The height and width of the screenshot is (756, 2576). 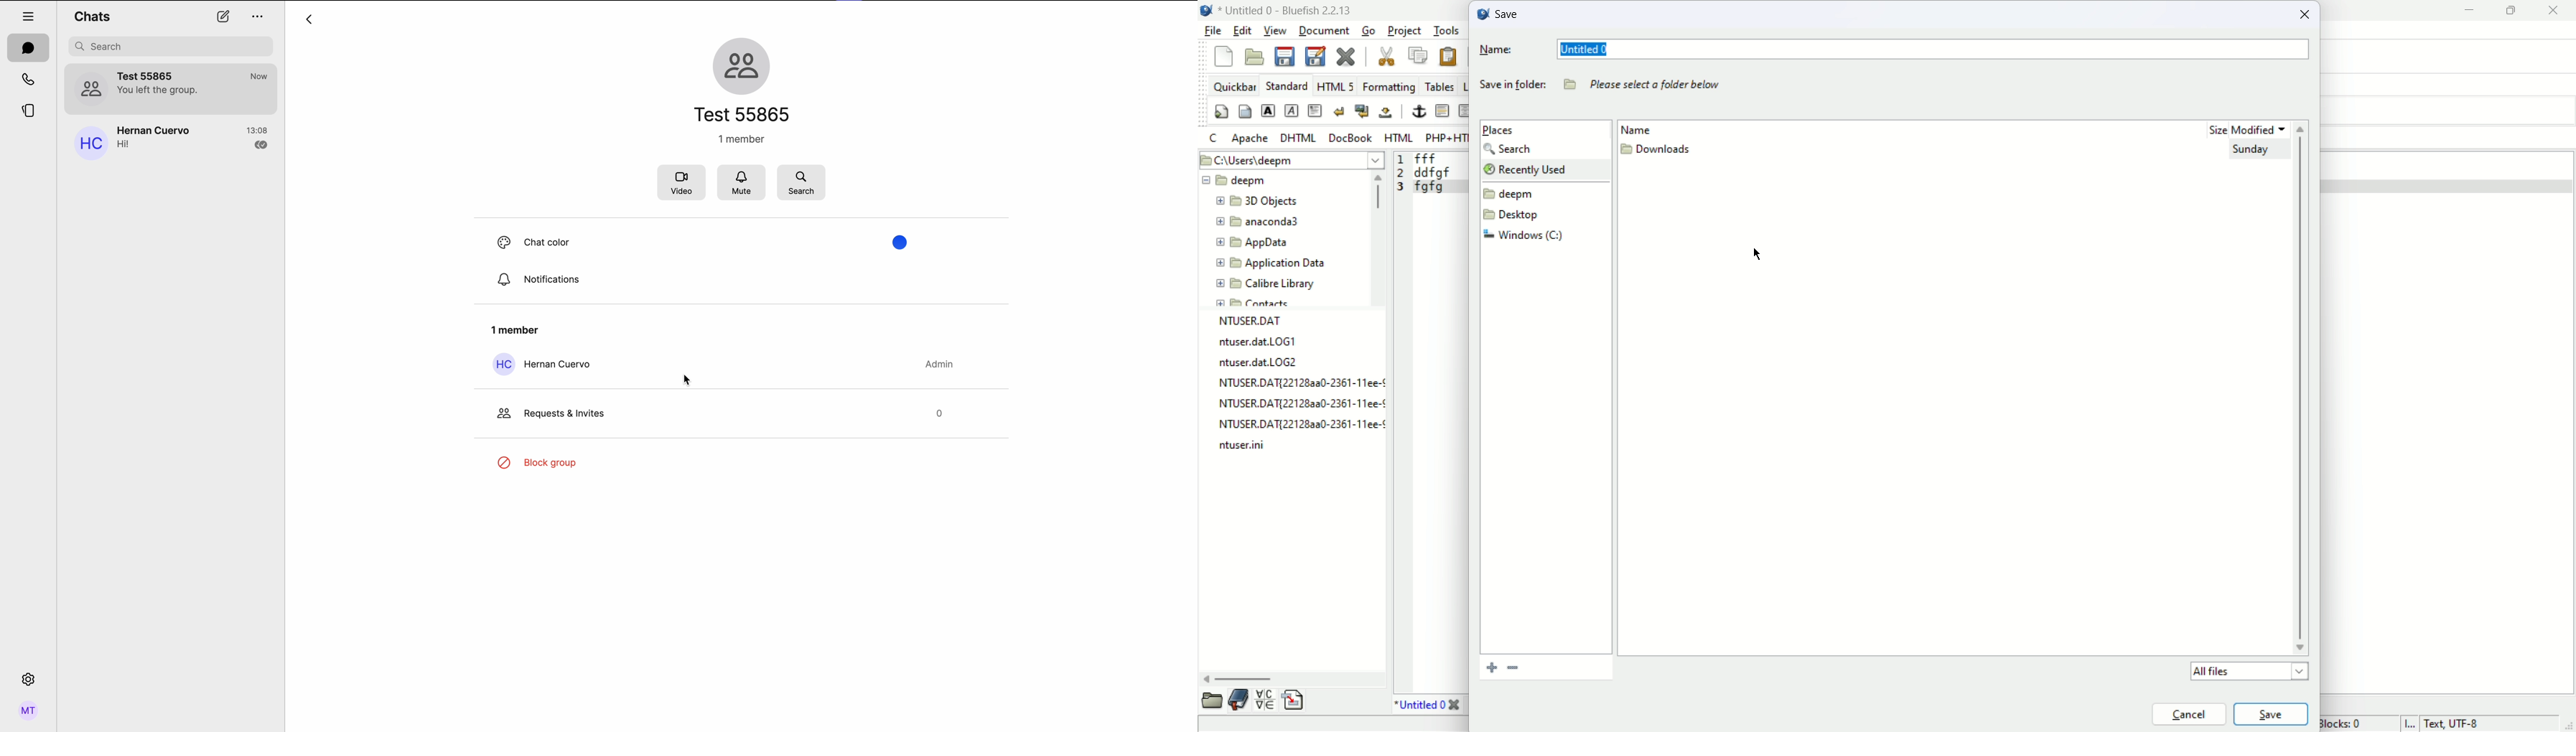 I want to click on vertical scroll bar, so click(x=1375, y=237).